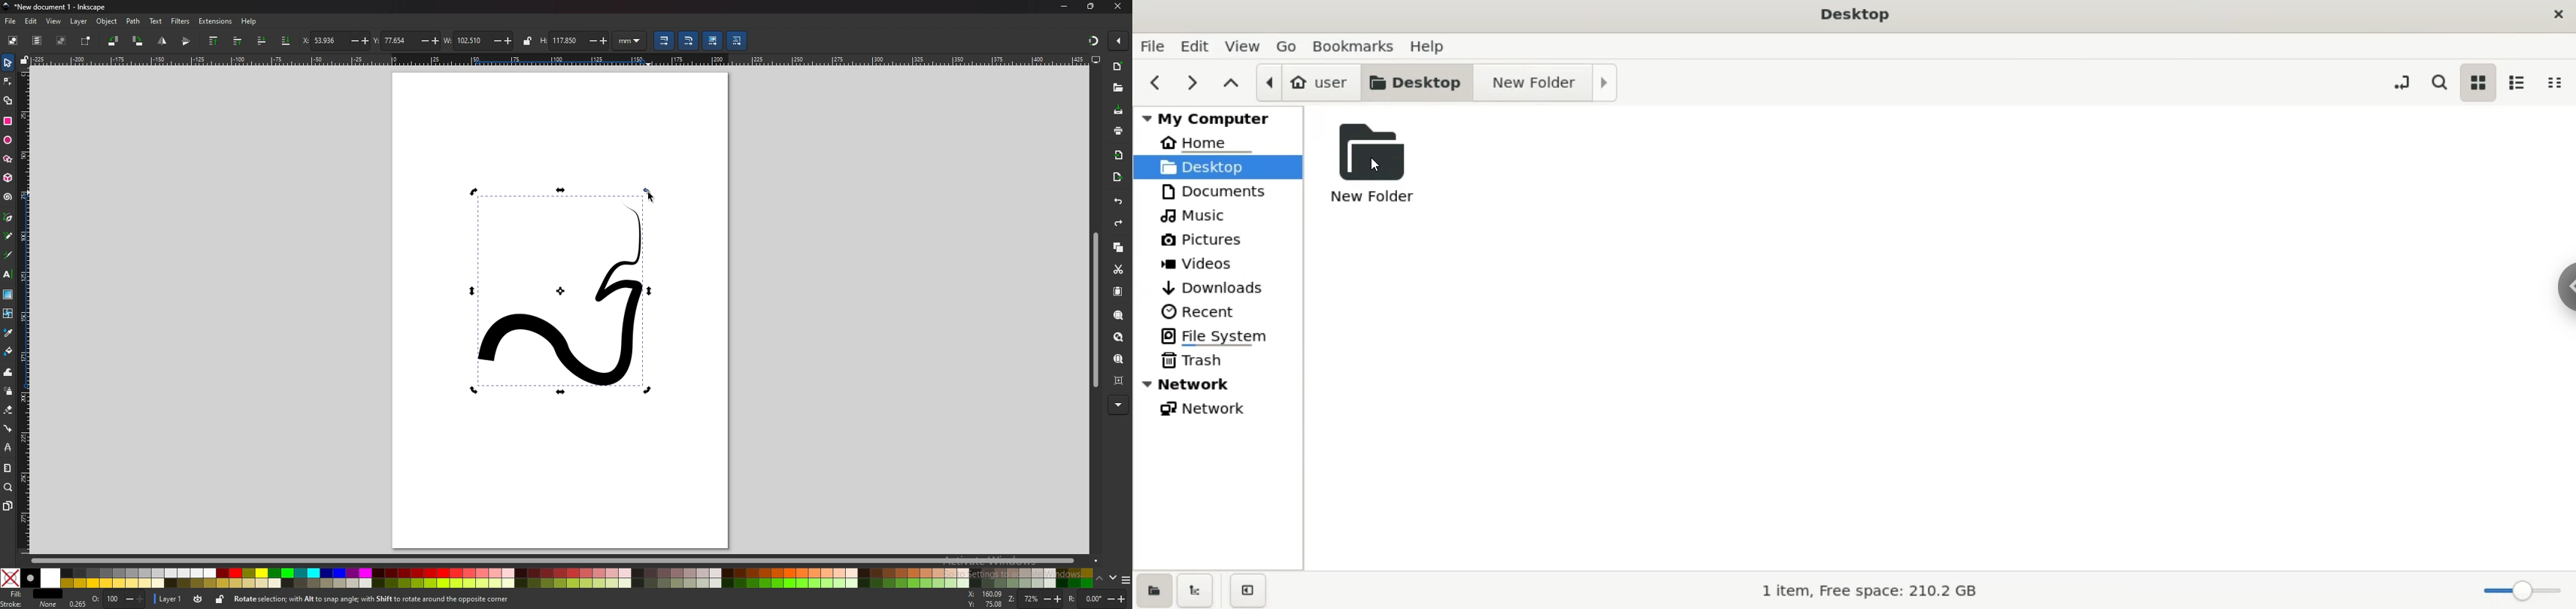 The height and width of the screenshot is (616, 2576). I want to click on spiral, so click(8, 197).